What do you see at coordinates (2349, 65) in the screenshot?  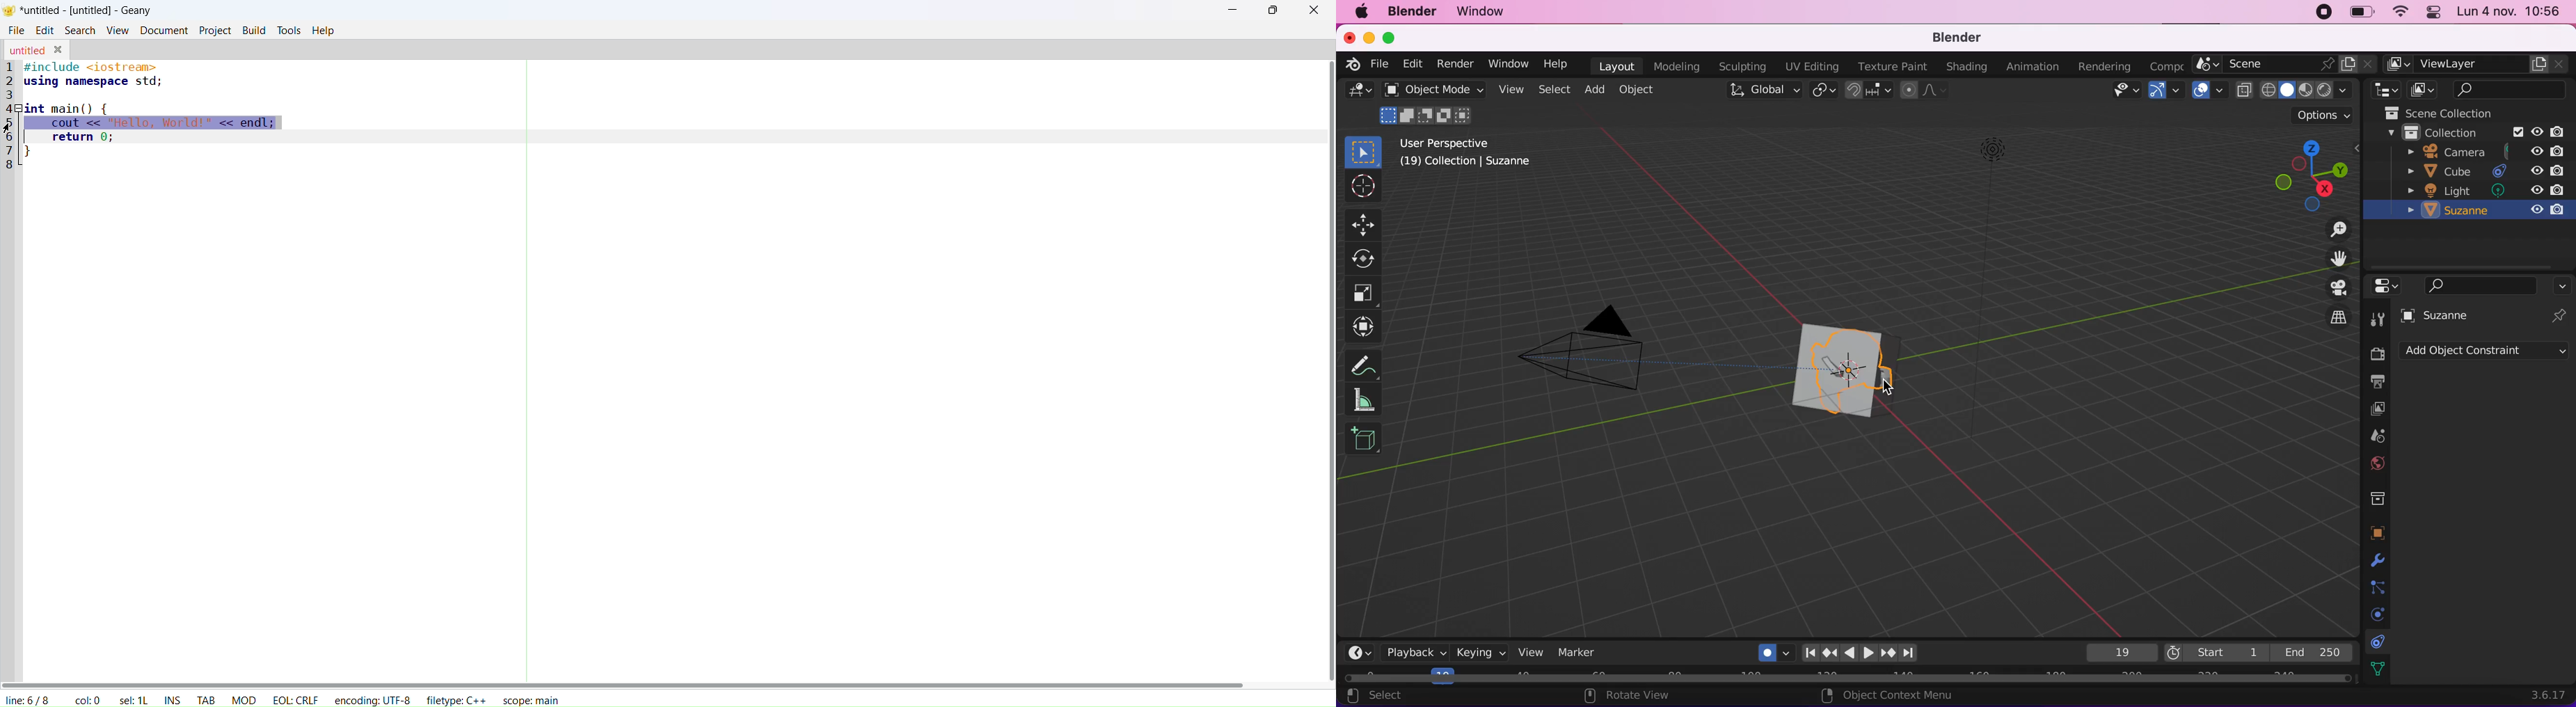 I see `new scene` at bounding box center [2349, 65].